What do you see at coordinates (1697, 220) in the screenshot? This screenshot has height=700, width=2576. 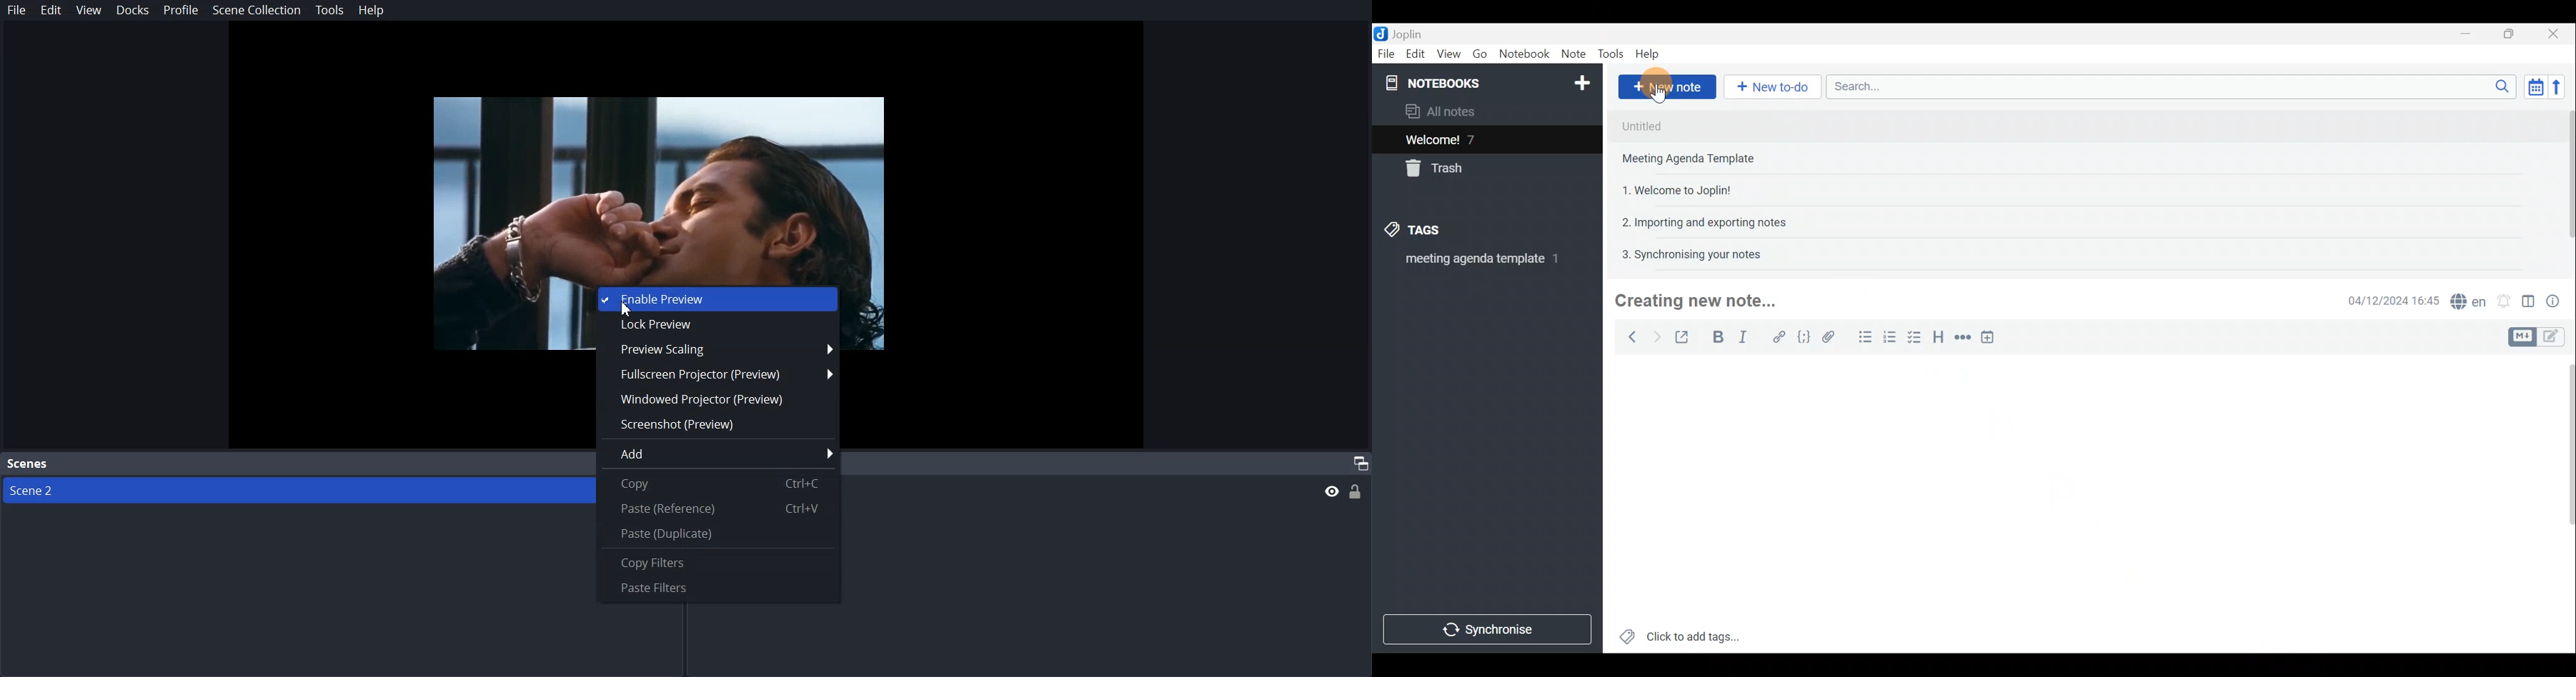 I see `Note 4` at bounding box center [1697, 220].